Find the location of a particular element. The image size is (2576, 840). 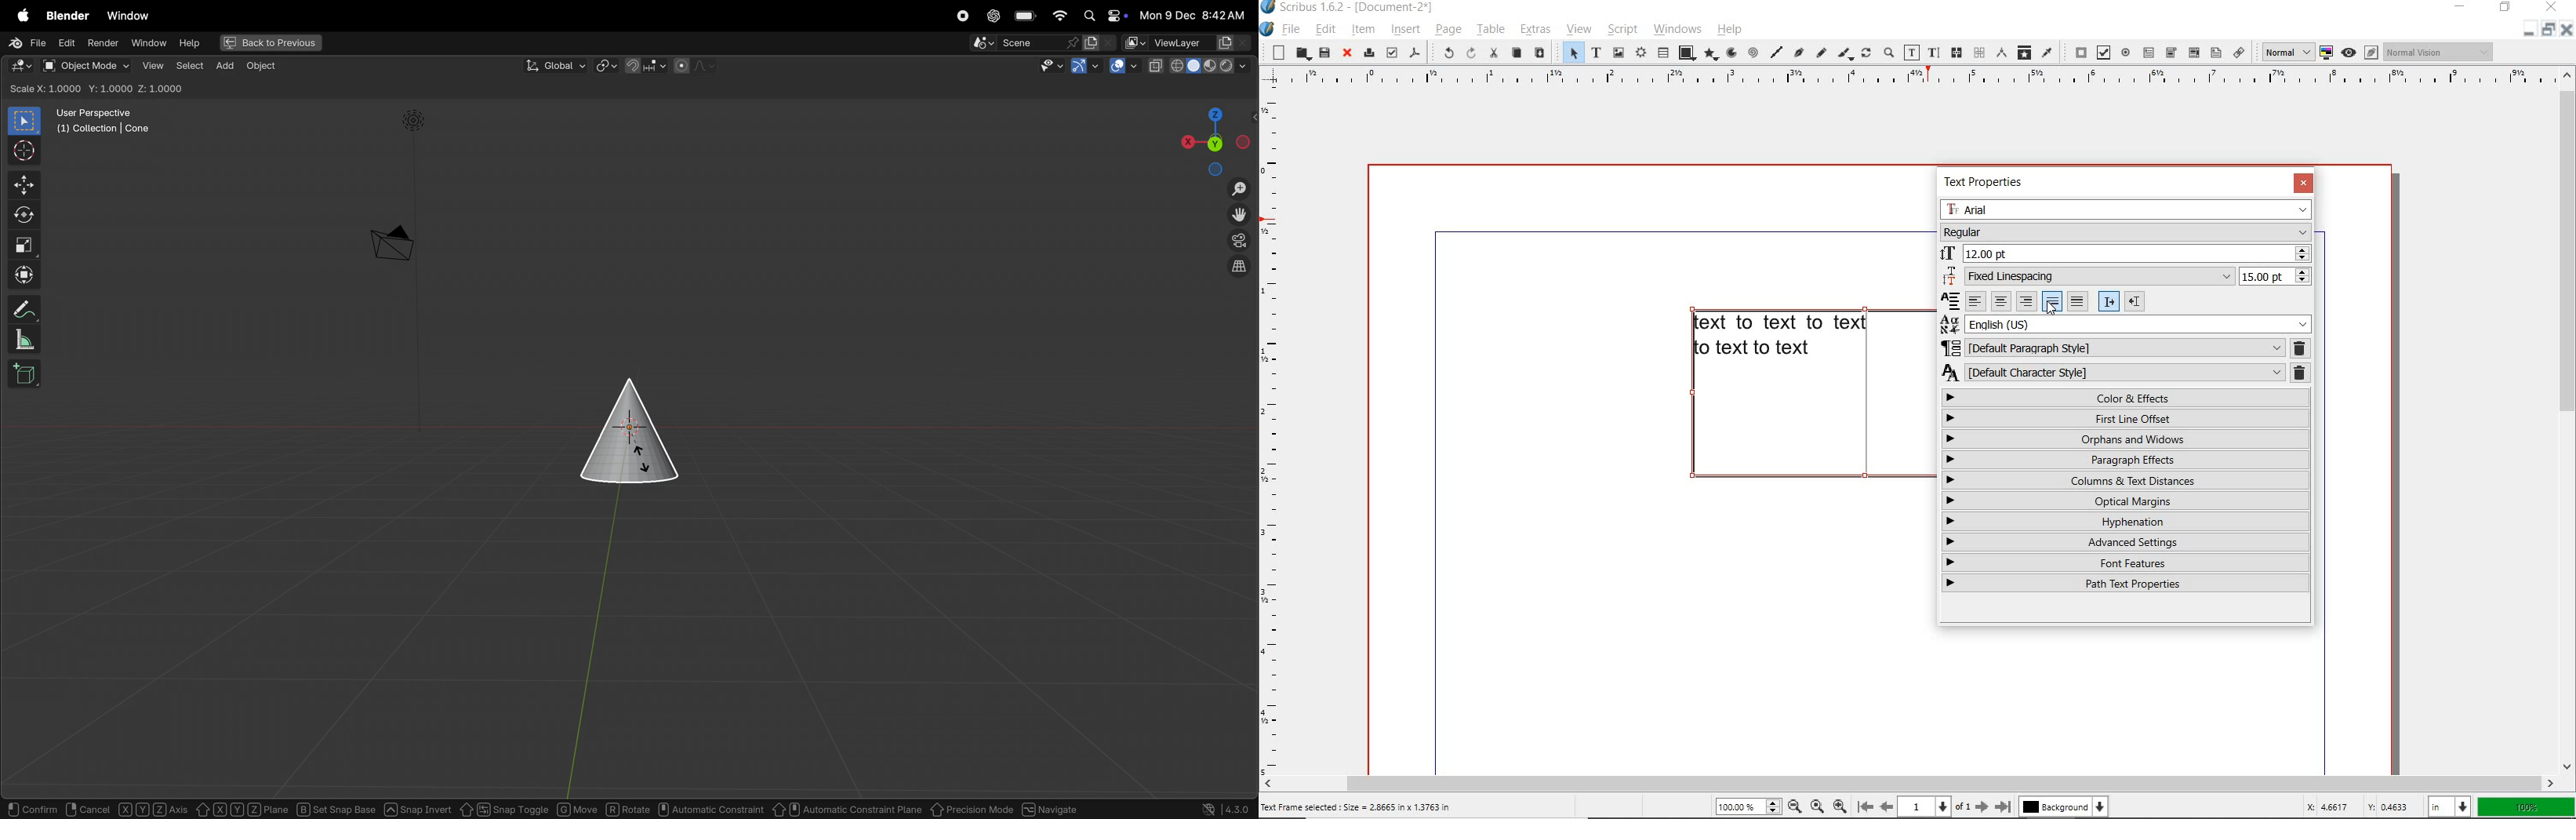

global is located at coordinates (555, 66).